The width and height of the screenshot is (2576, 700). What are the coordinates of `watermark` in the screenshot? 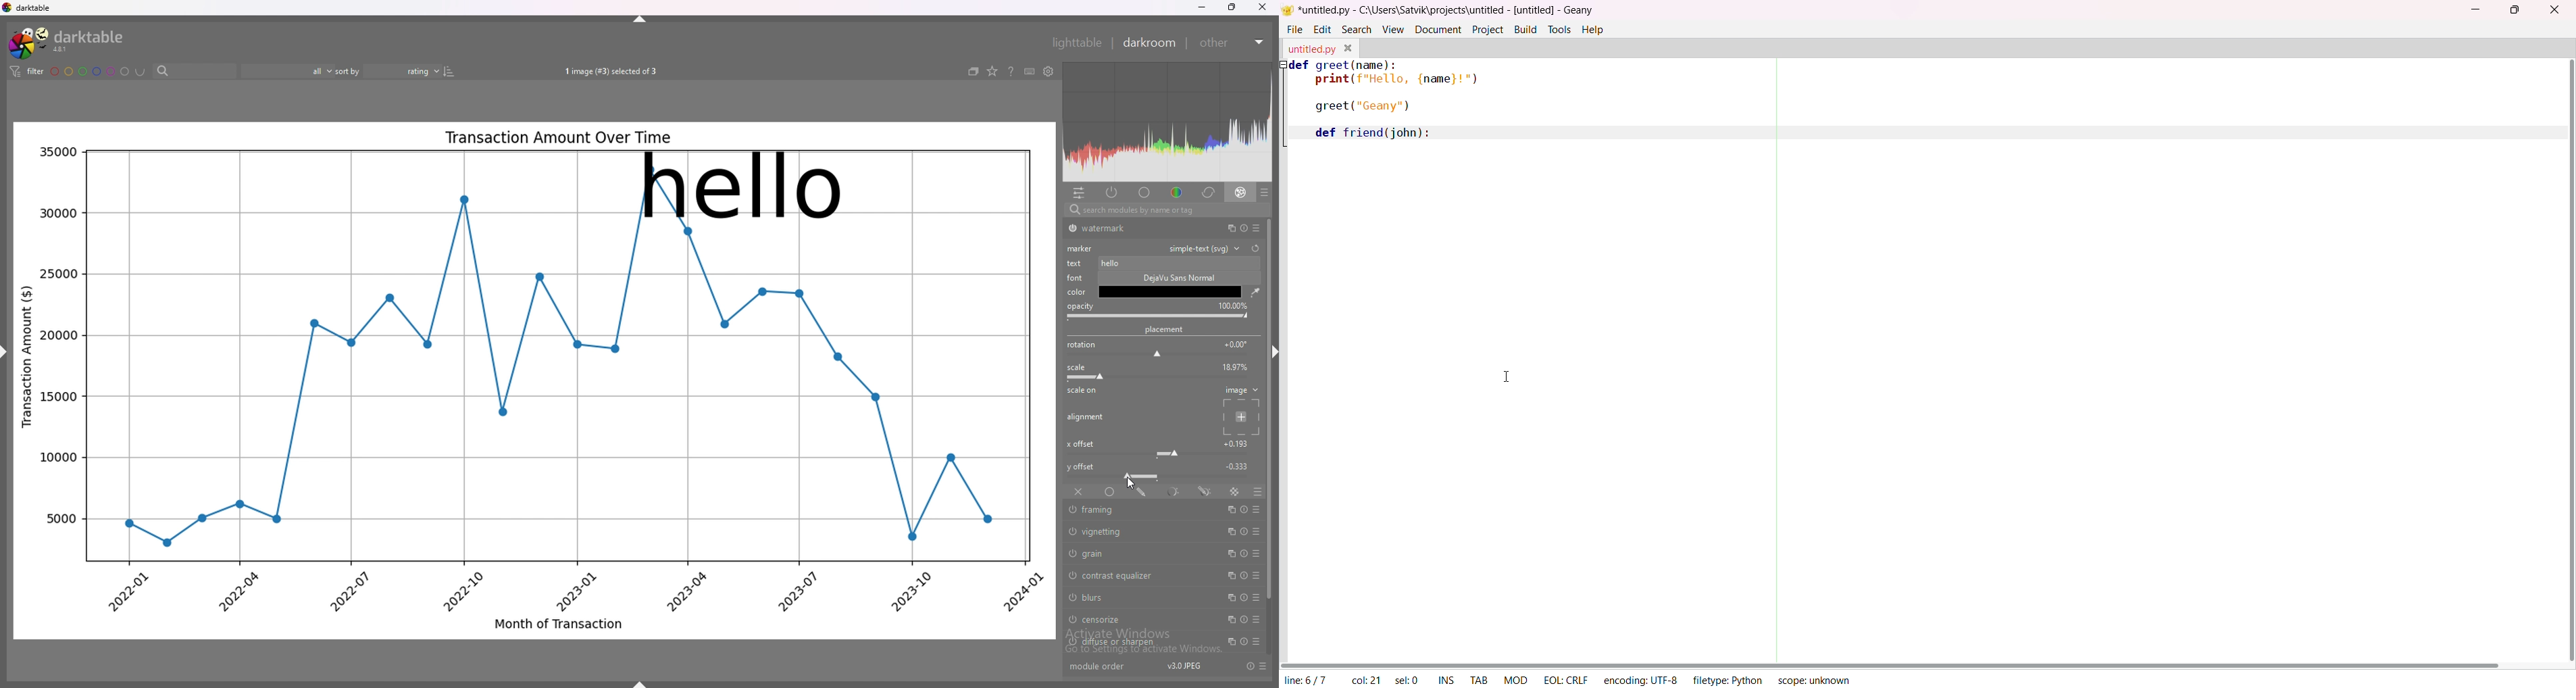 It's located at (1142, 228).